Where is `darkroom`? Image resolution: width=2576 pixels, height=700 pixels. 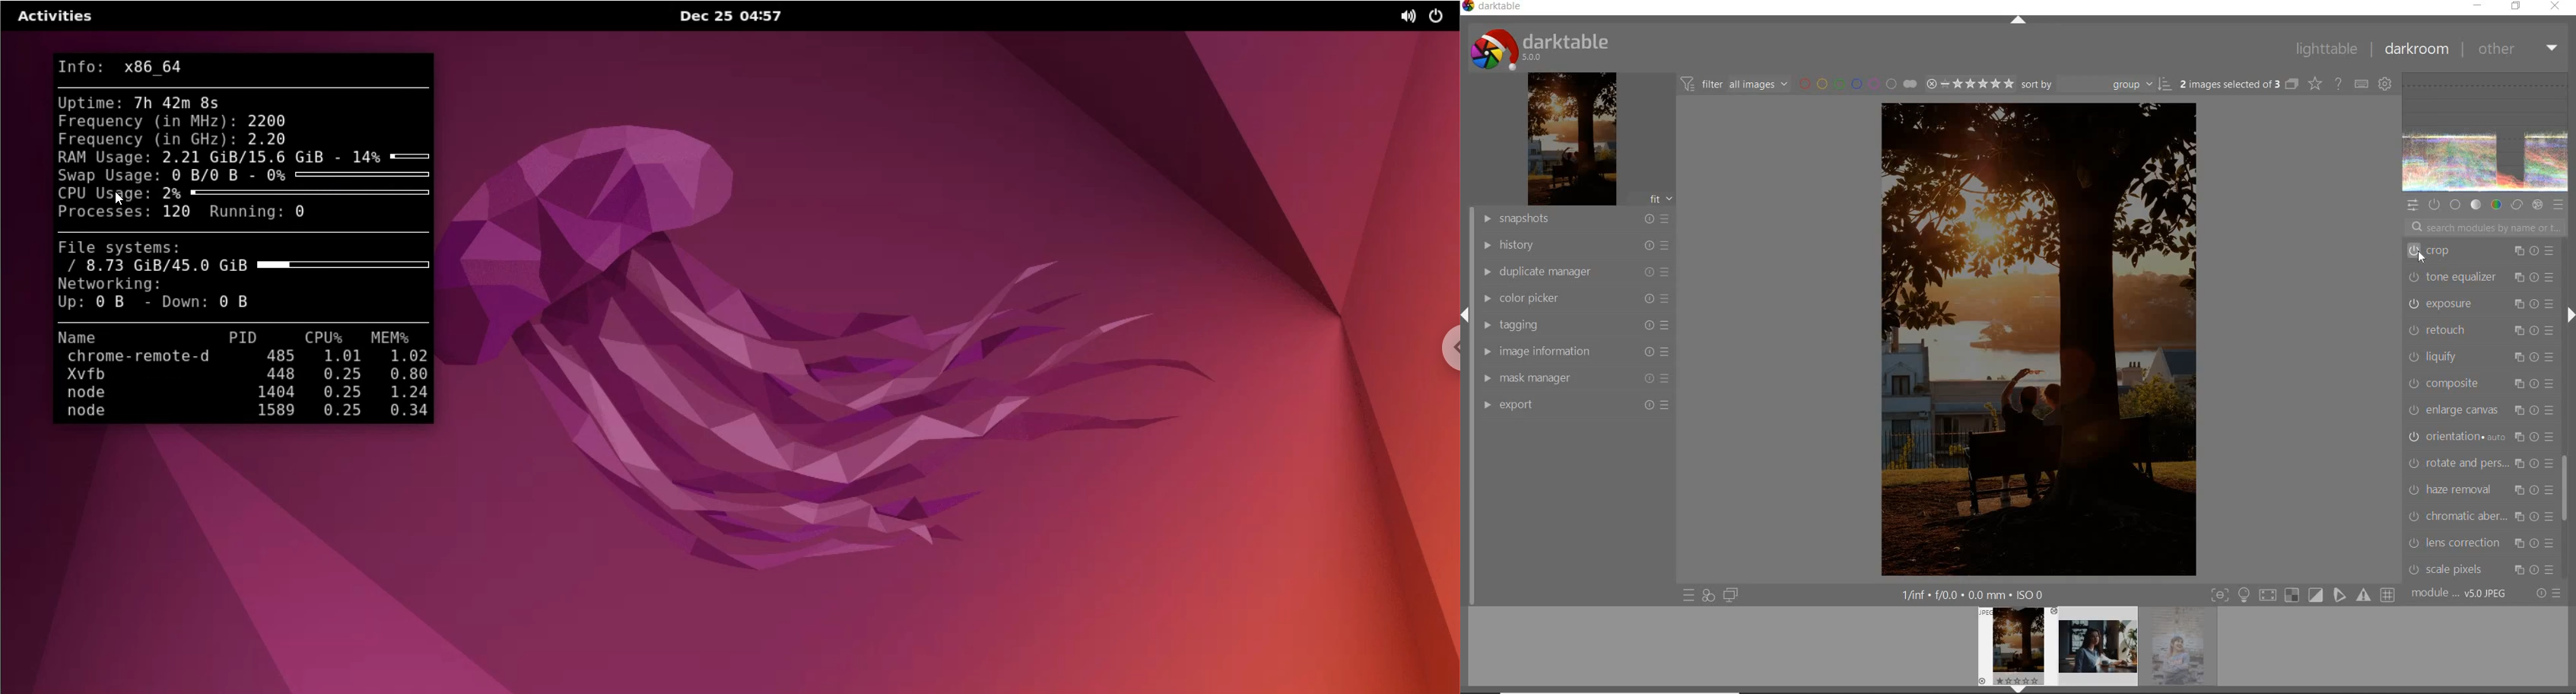 darkroom is located at coordinates (2417, 50).